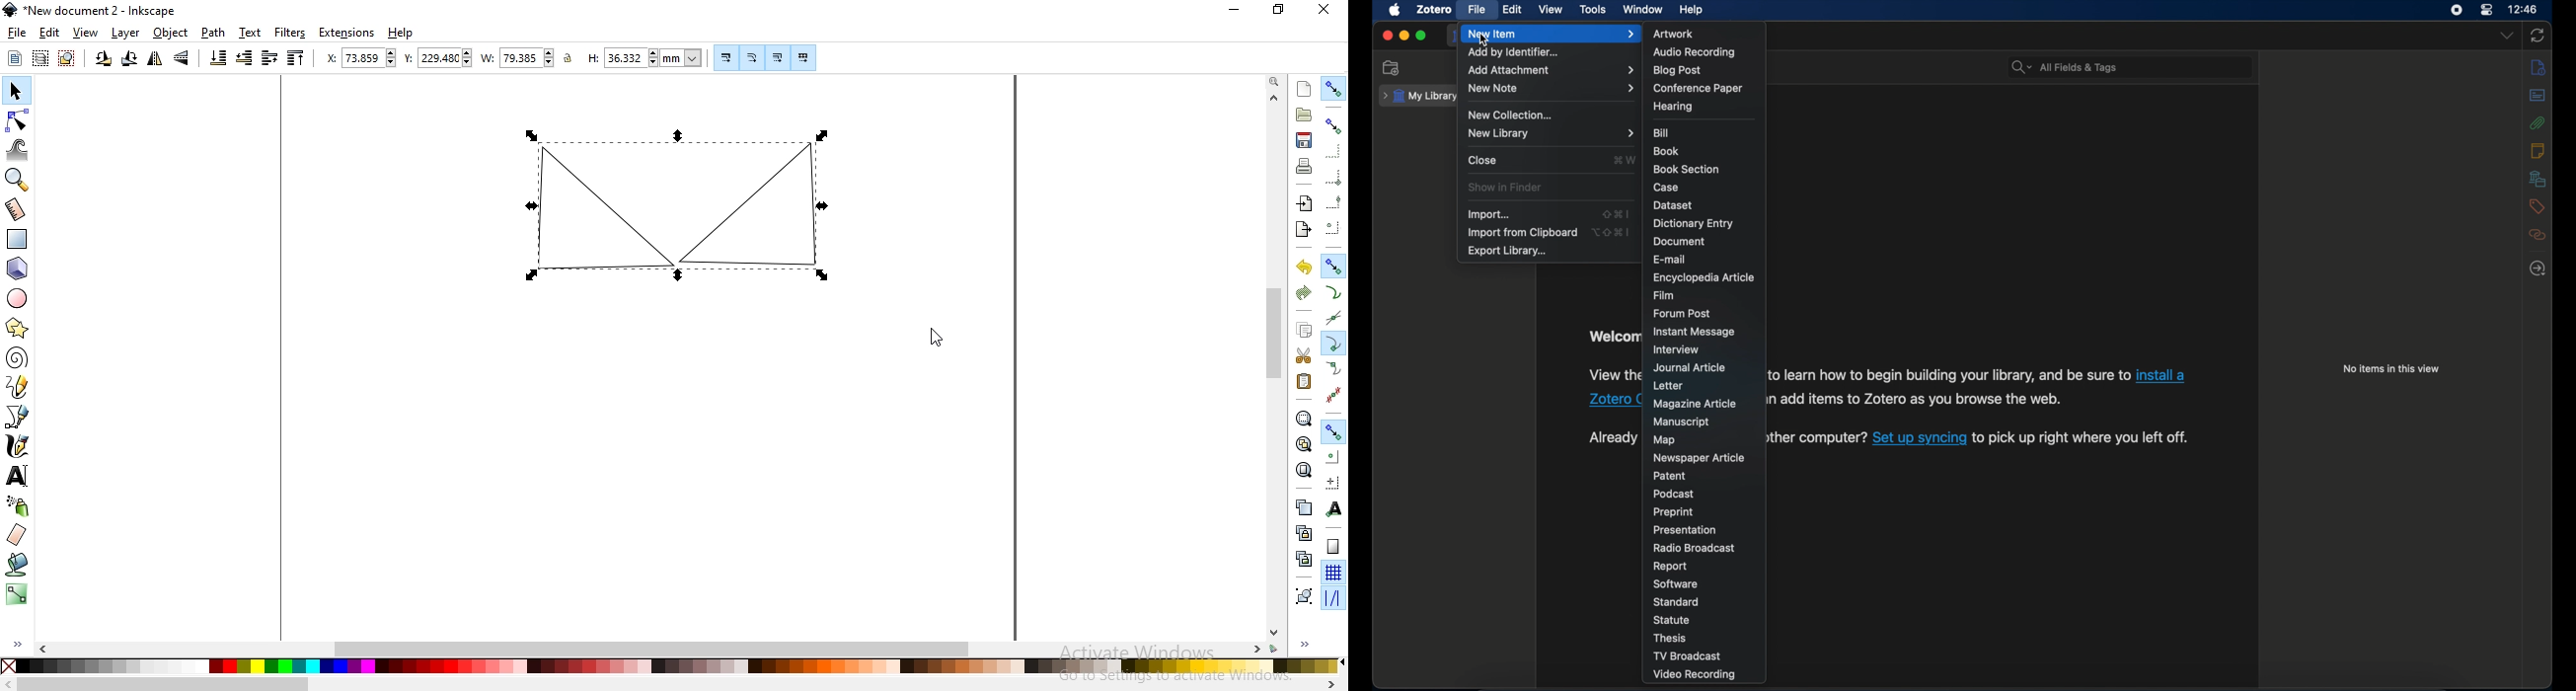  Describe the element at coordinates (212, 34) in the screenshot. I see `path` at that location.